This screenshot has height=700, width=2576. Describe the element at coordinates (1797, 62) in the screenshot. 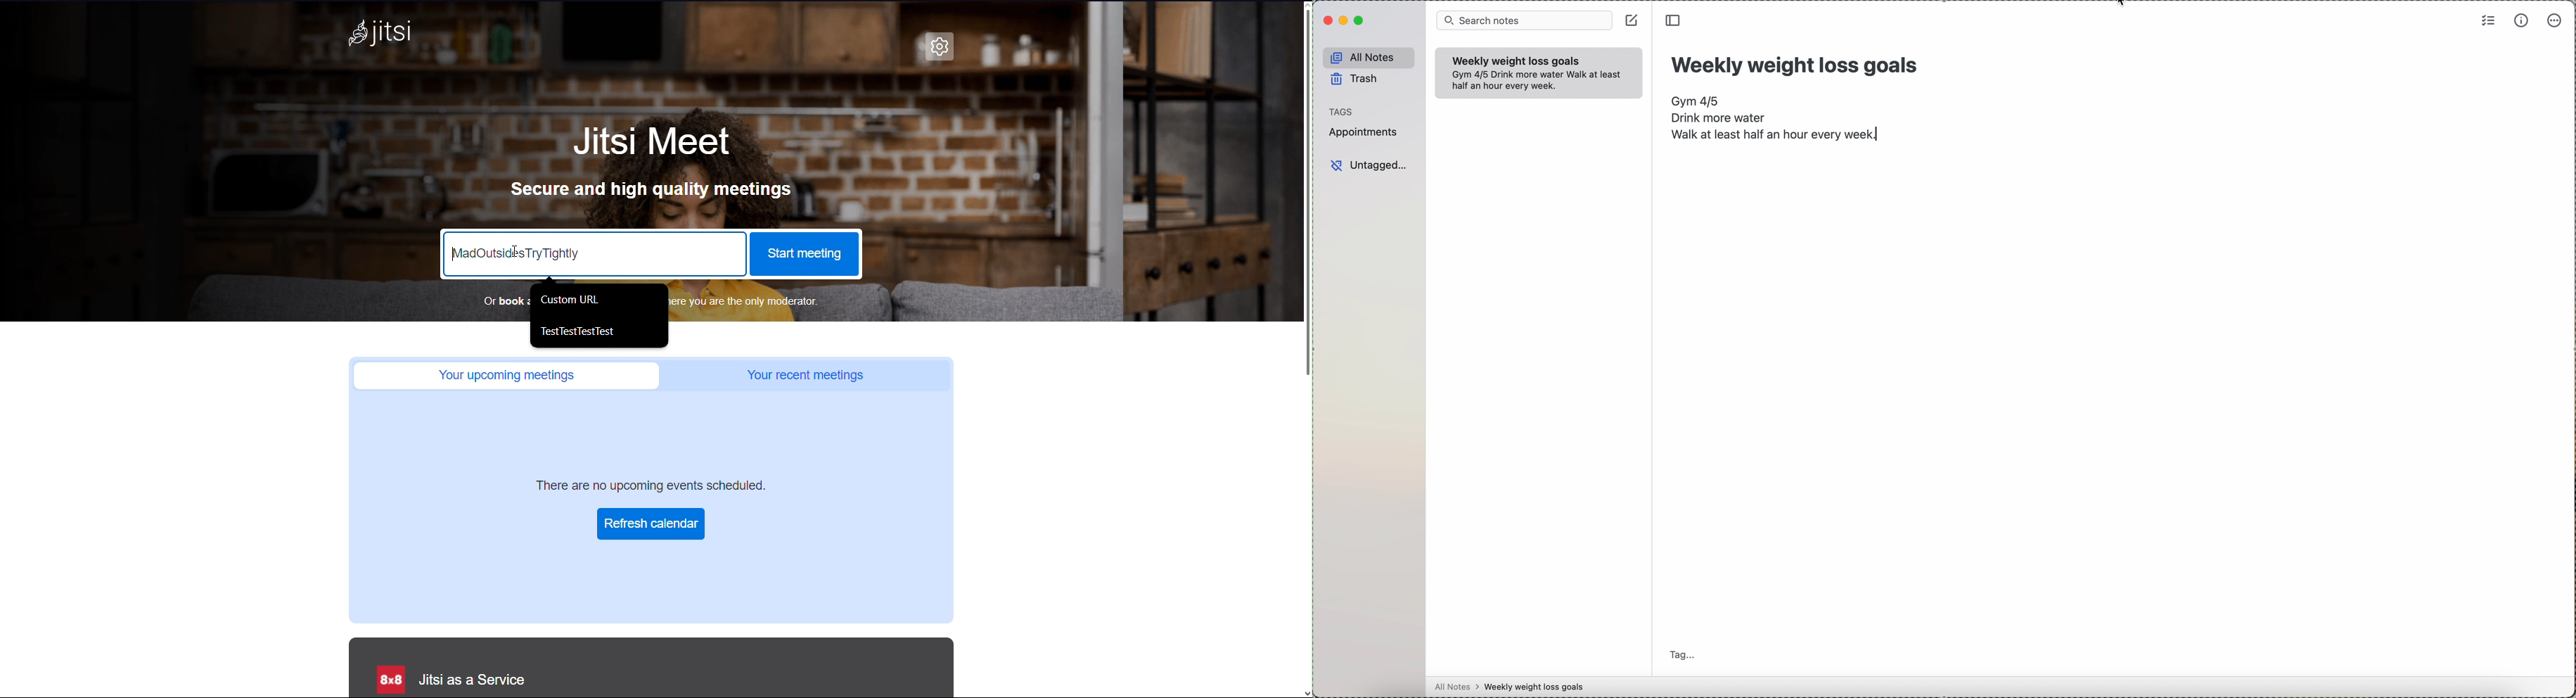

I see `title: Weekly weight loss goals` at that location.